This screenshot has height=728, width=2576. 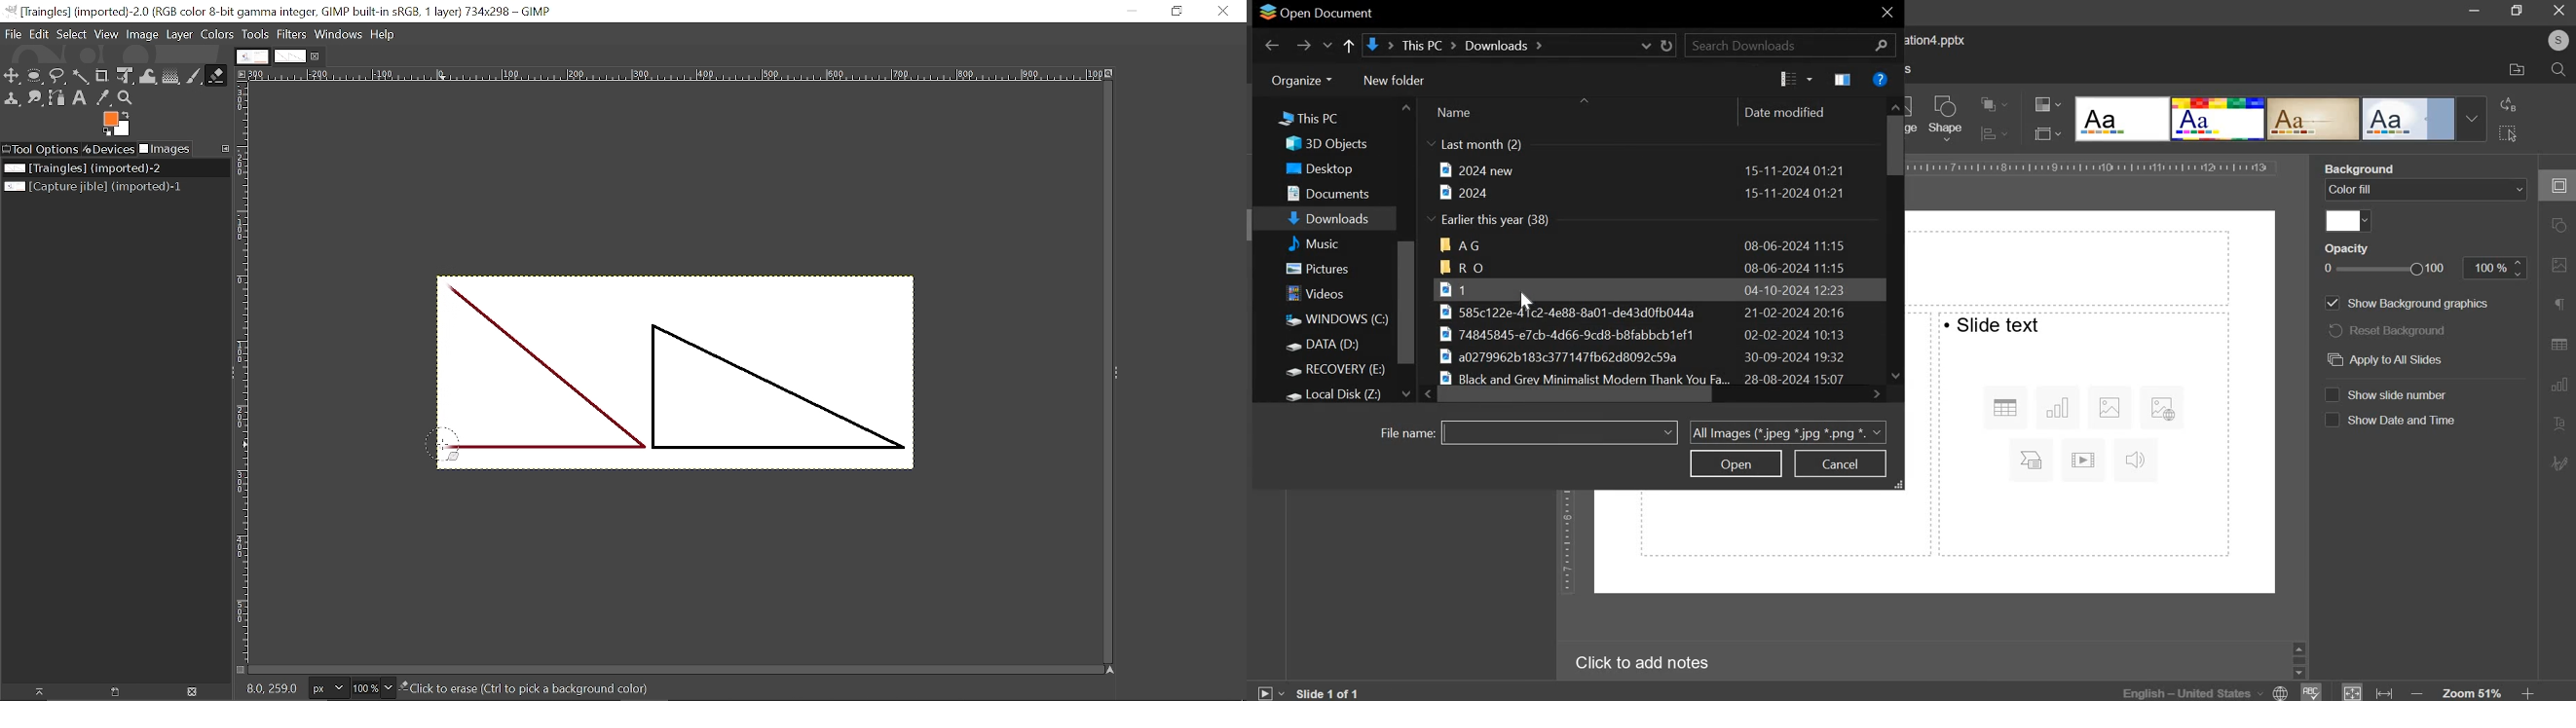 What do you see at coordinates (1315, 12) in the screenshot?
I see `open document` at bounding box center [1315, 12].